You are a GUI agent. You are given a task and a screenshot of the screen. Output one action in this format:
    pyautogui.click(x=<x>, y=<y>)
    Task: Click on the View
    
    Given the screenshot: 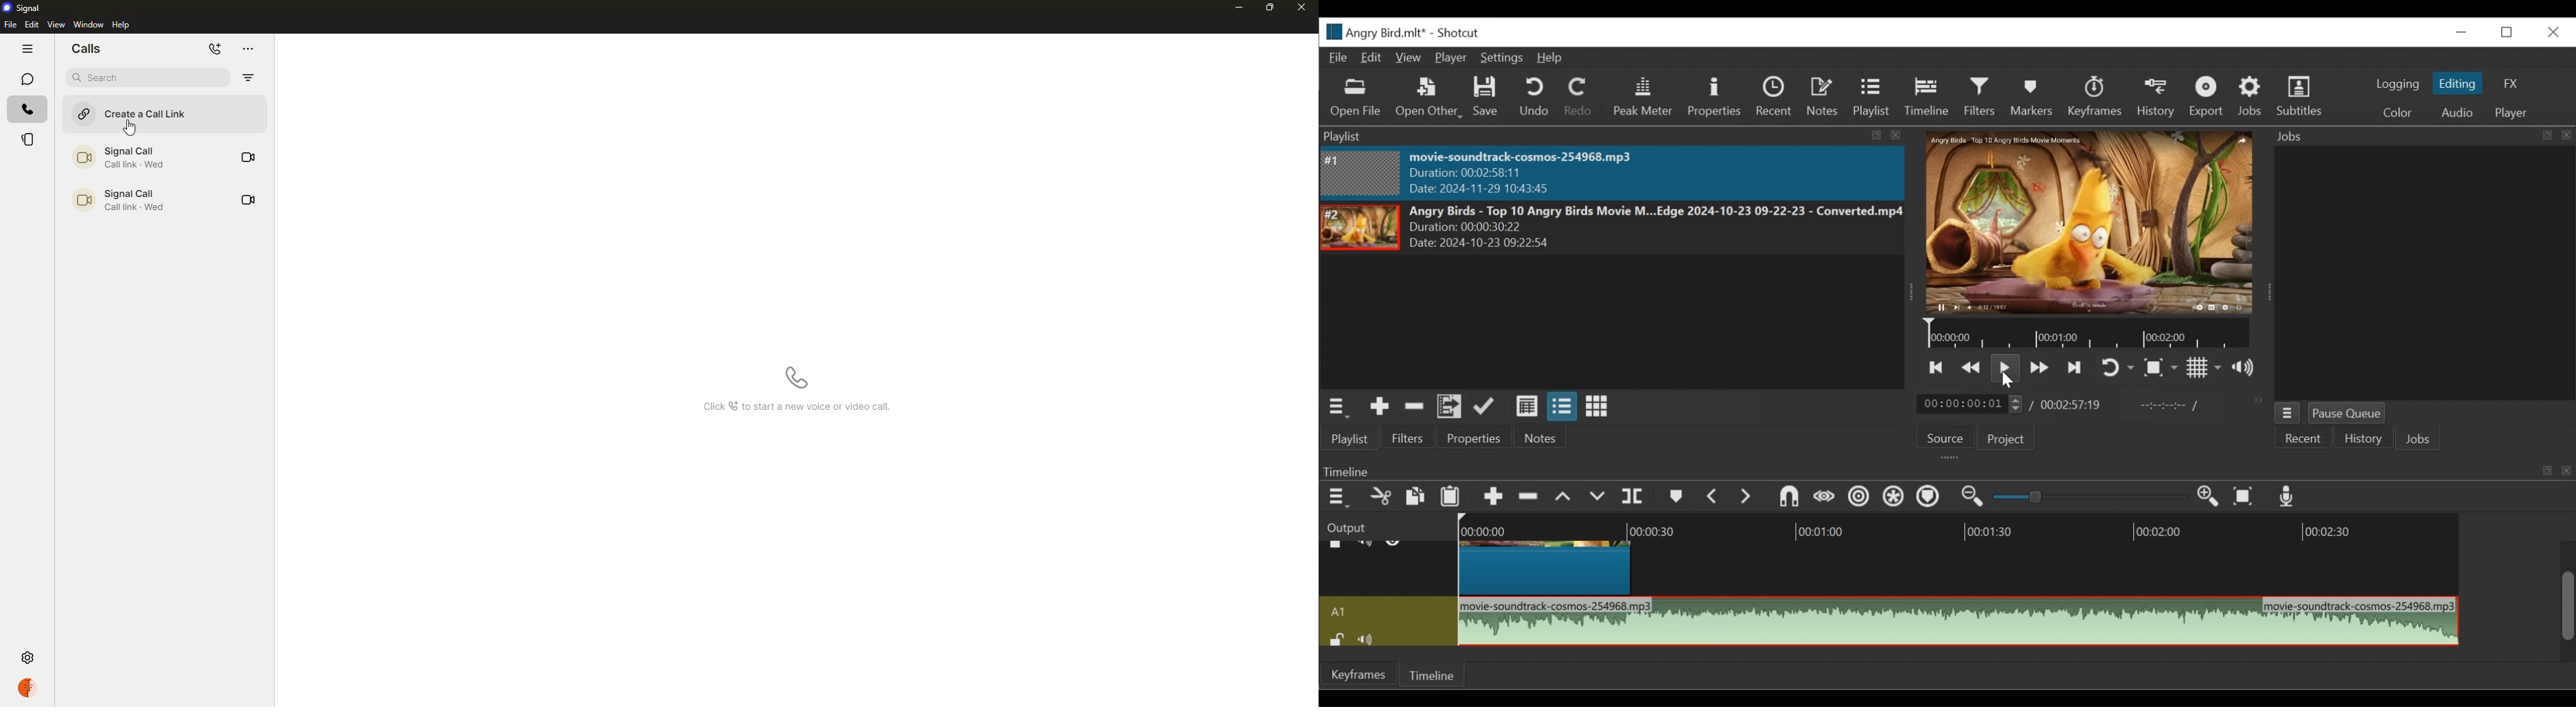 What is the action you would take?
    pyautogui.click(x=1408, y=57)
    